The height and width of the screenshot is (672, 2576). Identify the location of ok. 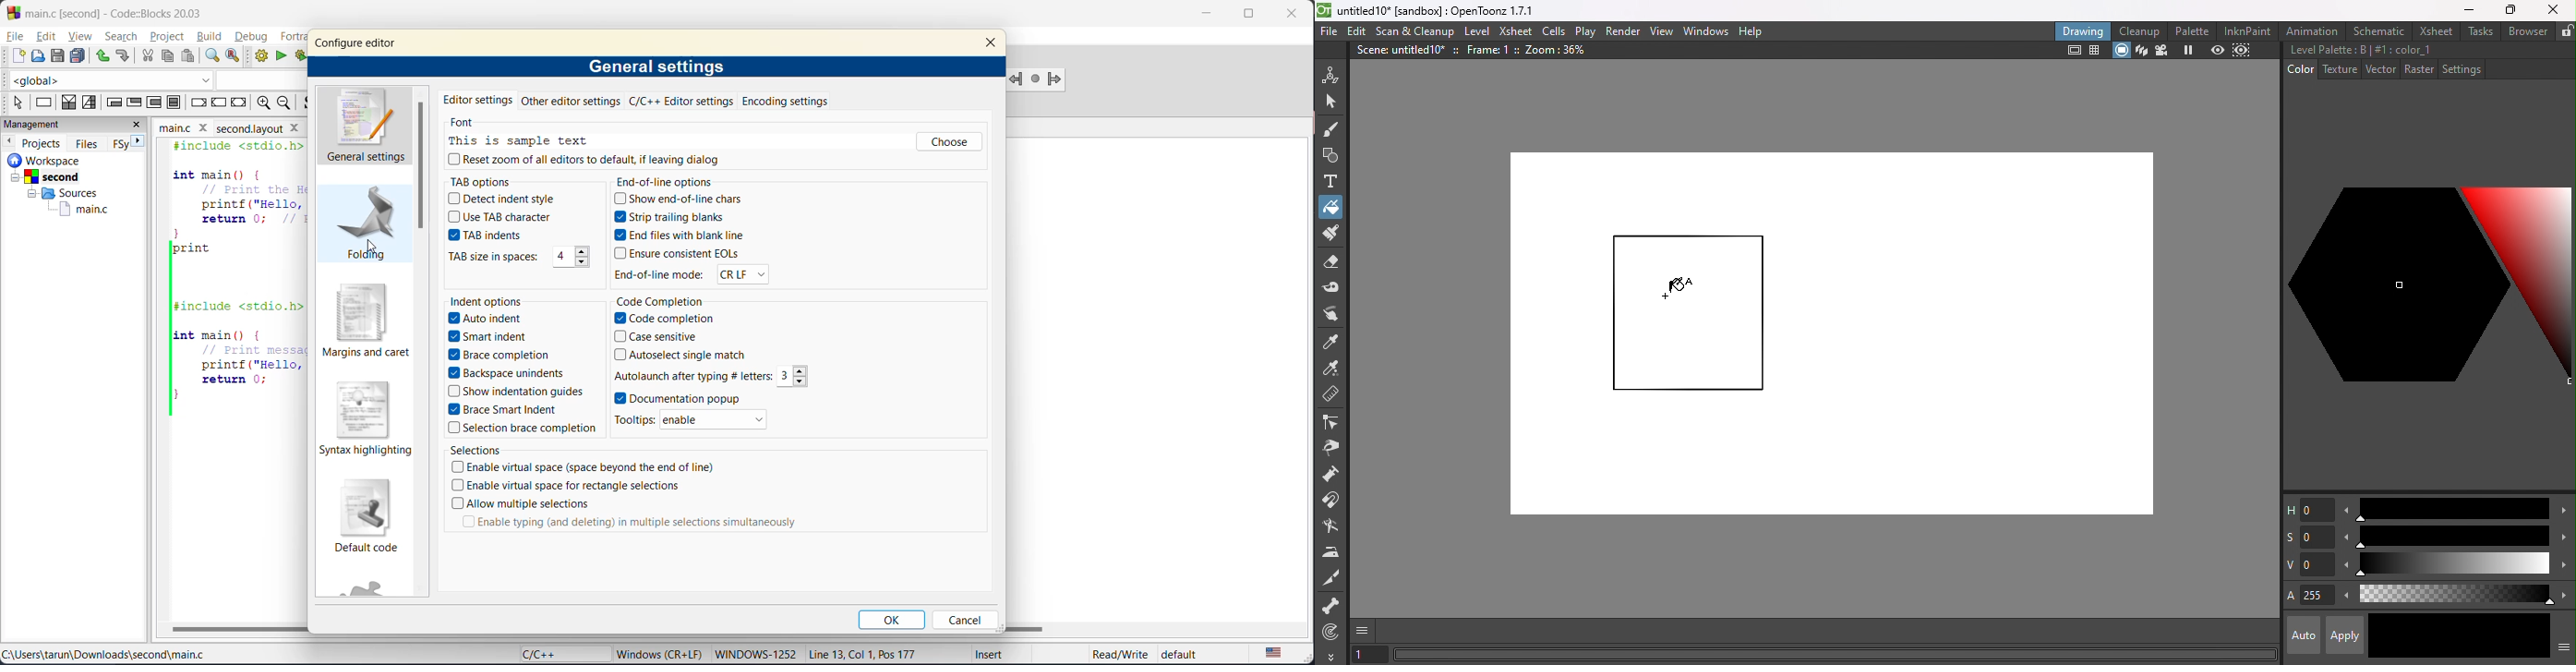
(894, 622).